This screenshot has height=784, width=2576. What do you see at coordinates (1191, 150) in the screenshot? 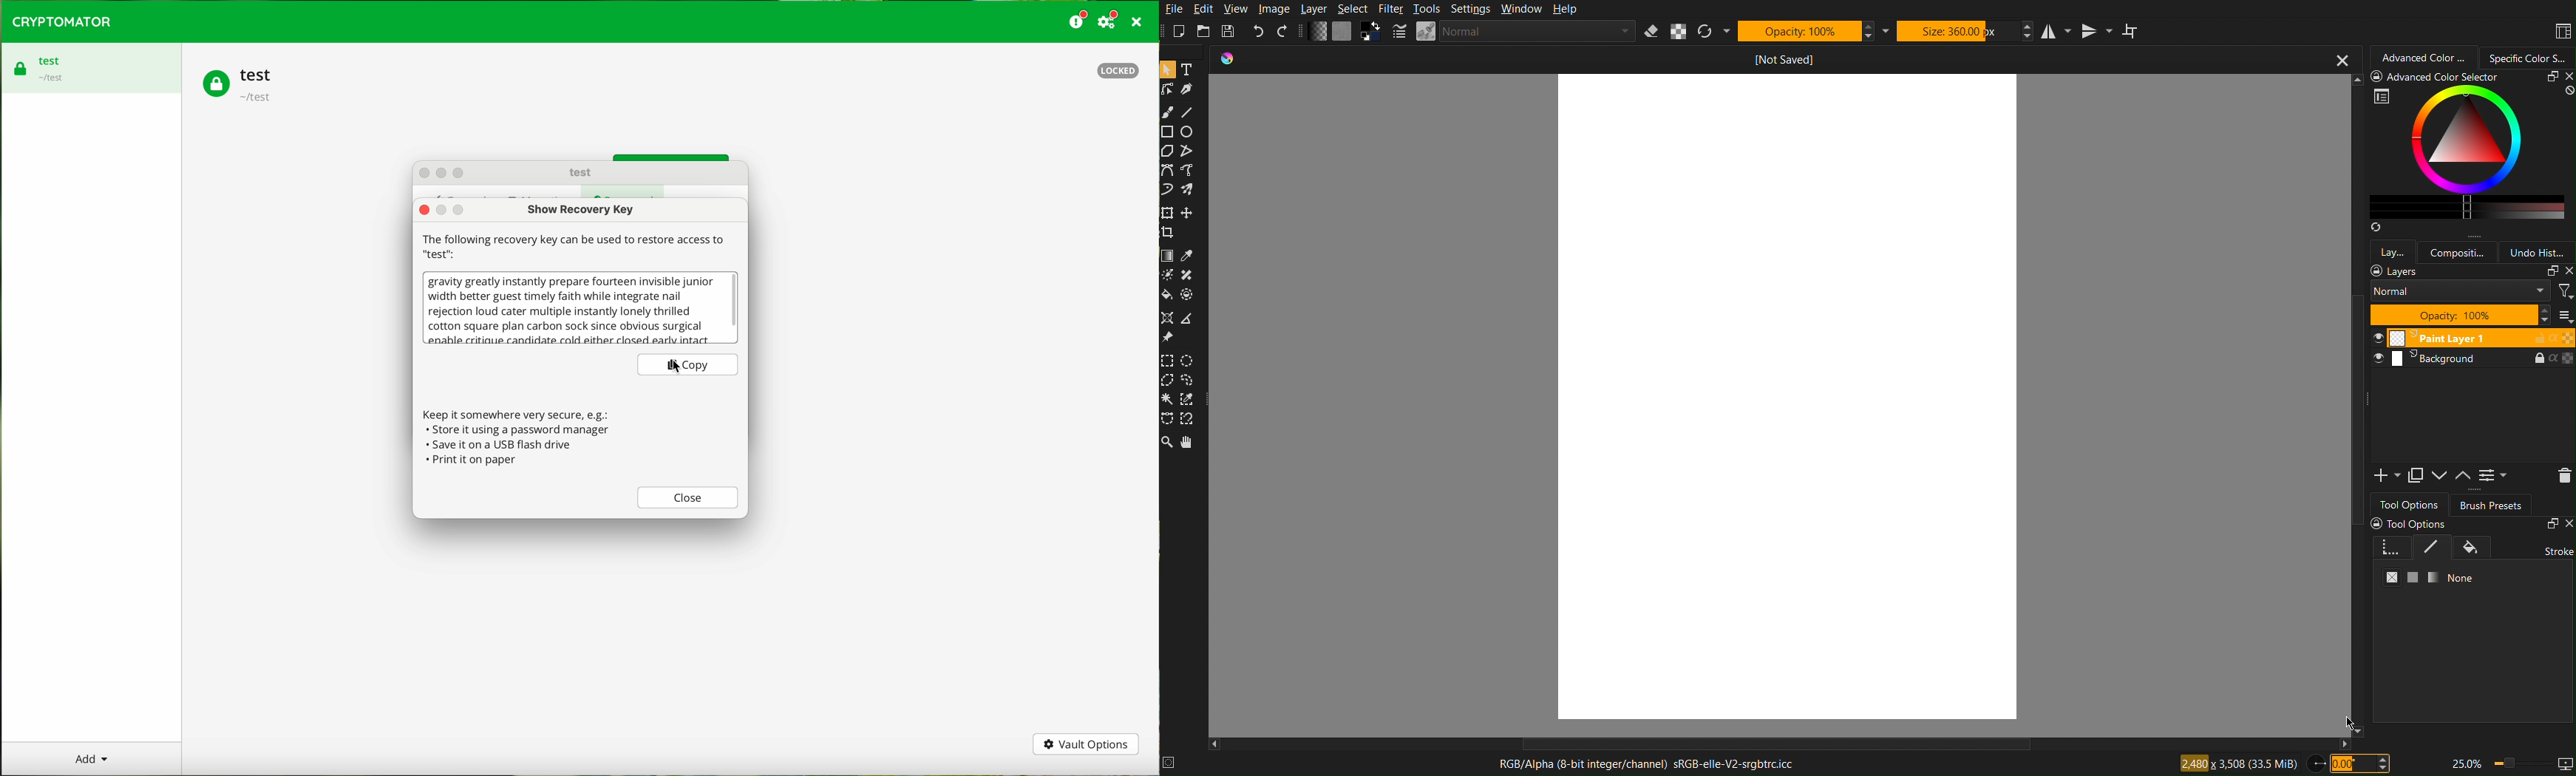
I see `Path Selection Tool` at bounding box center [1191, 150].